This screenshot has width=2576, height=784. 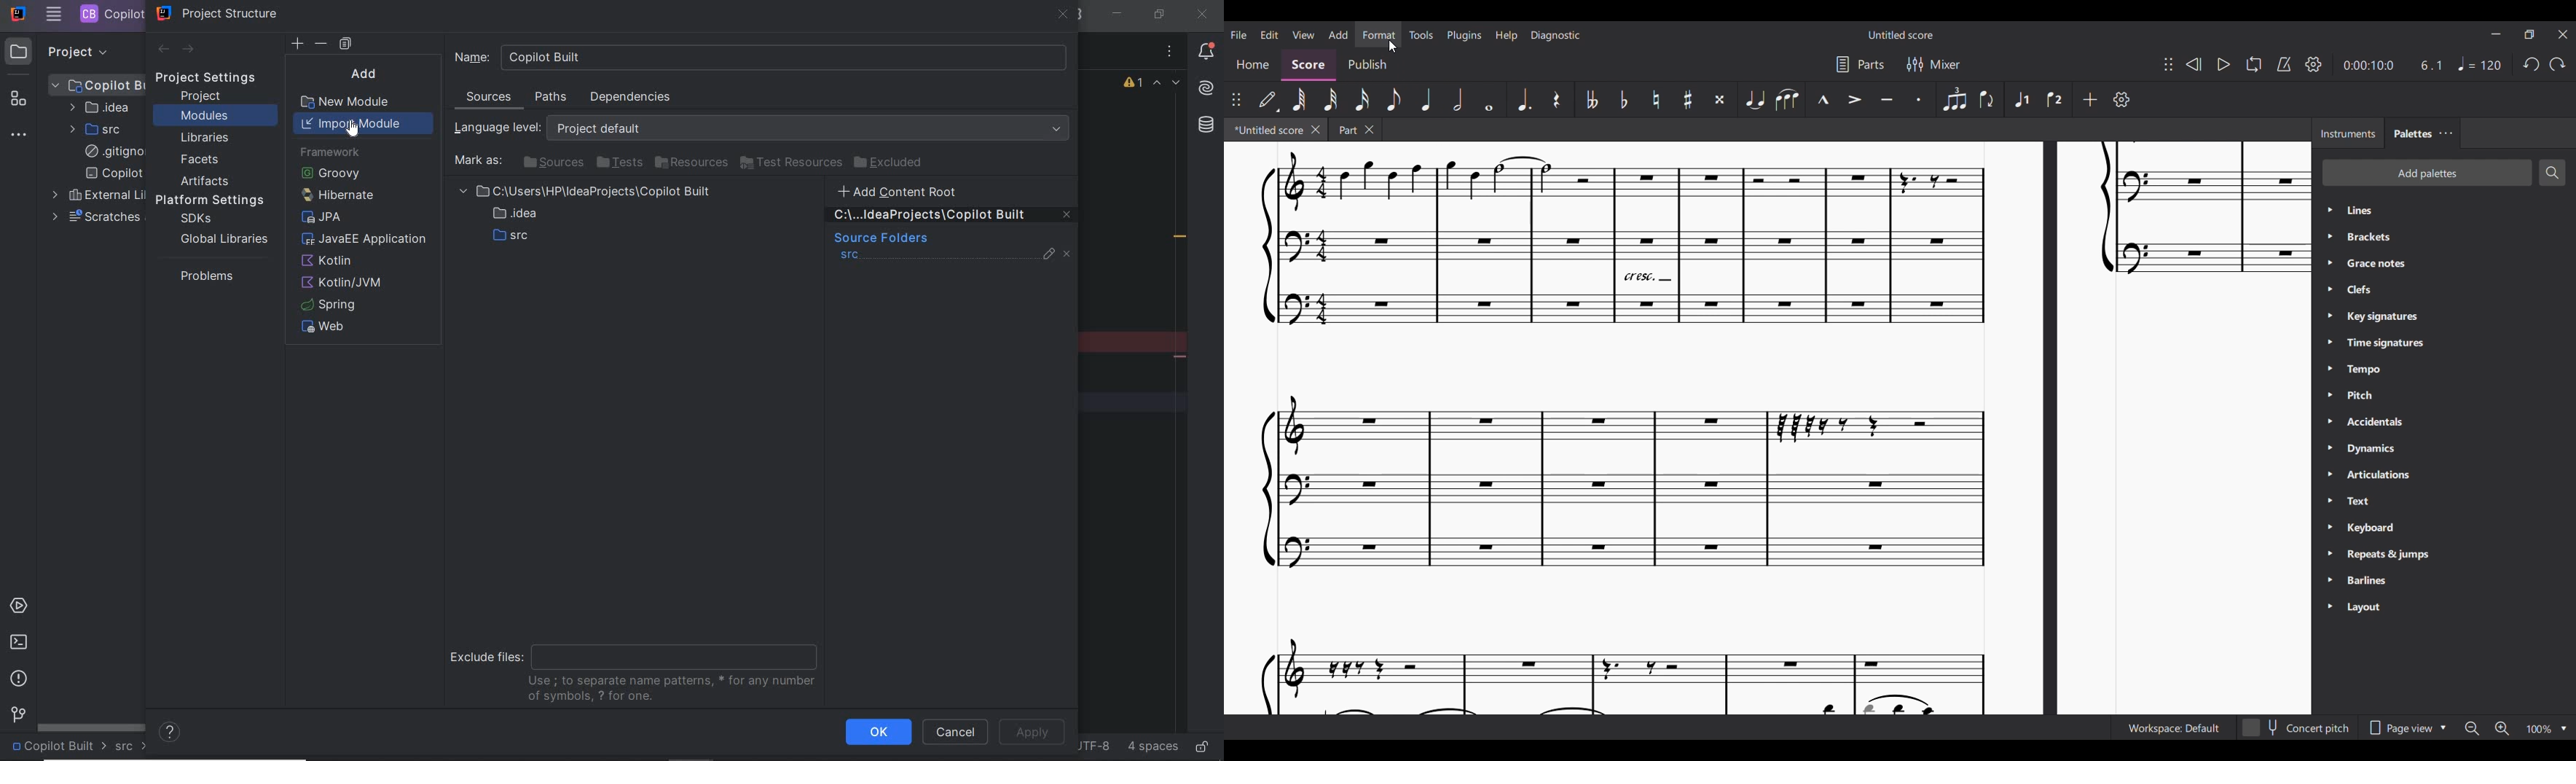 I want to click on delete, so click(x=322, y=44).